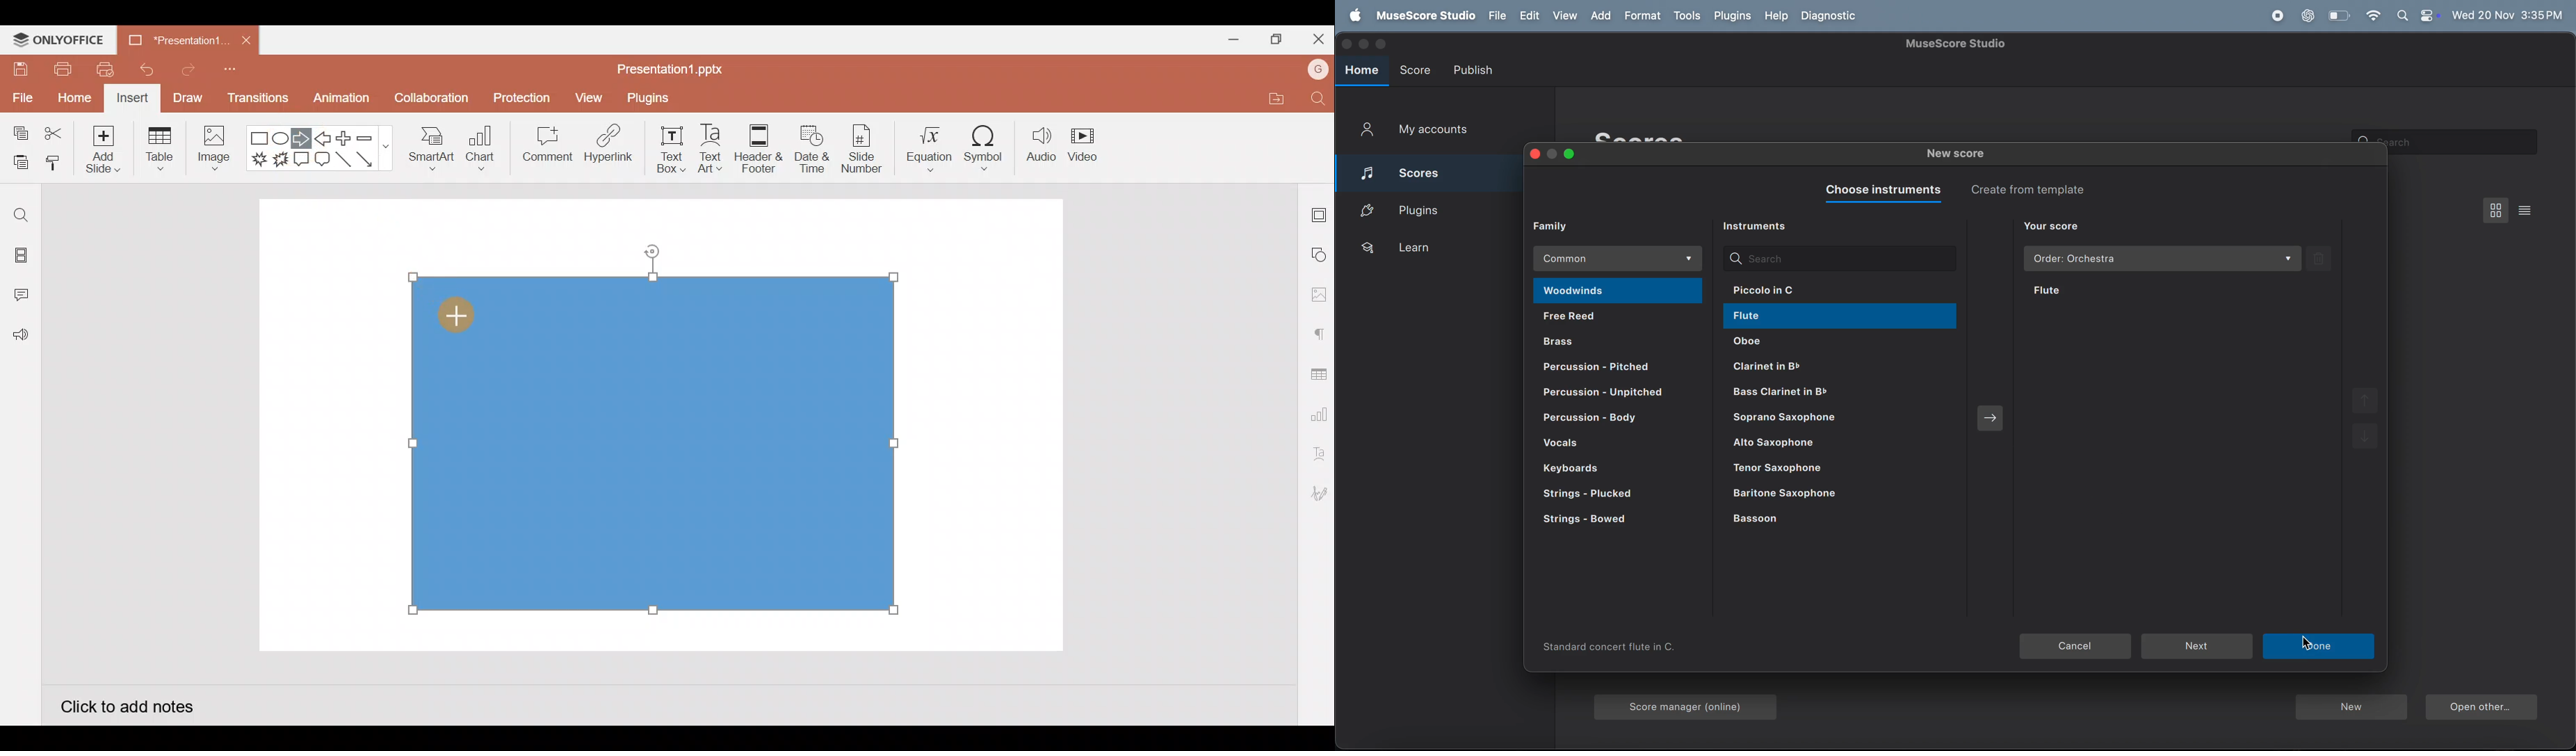 This screenshot has height=756, width=2576. I want to click on format, so click(1645, 16).